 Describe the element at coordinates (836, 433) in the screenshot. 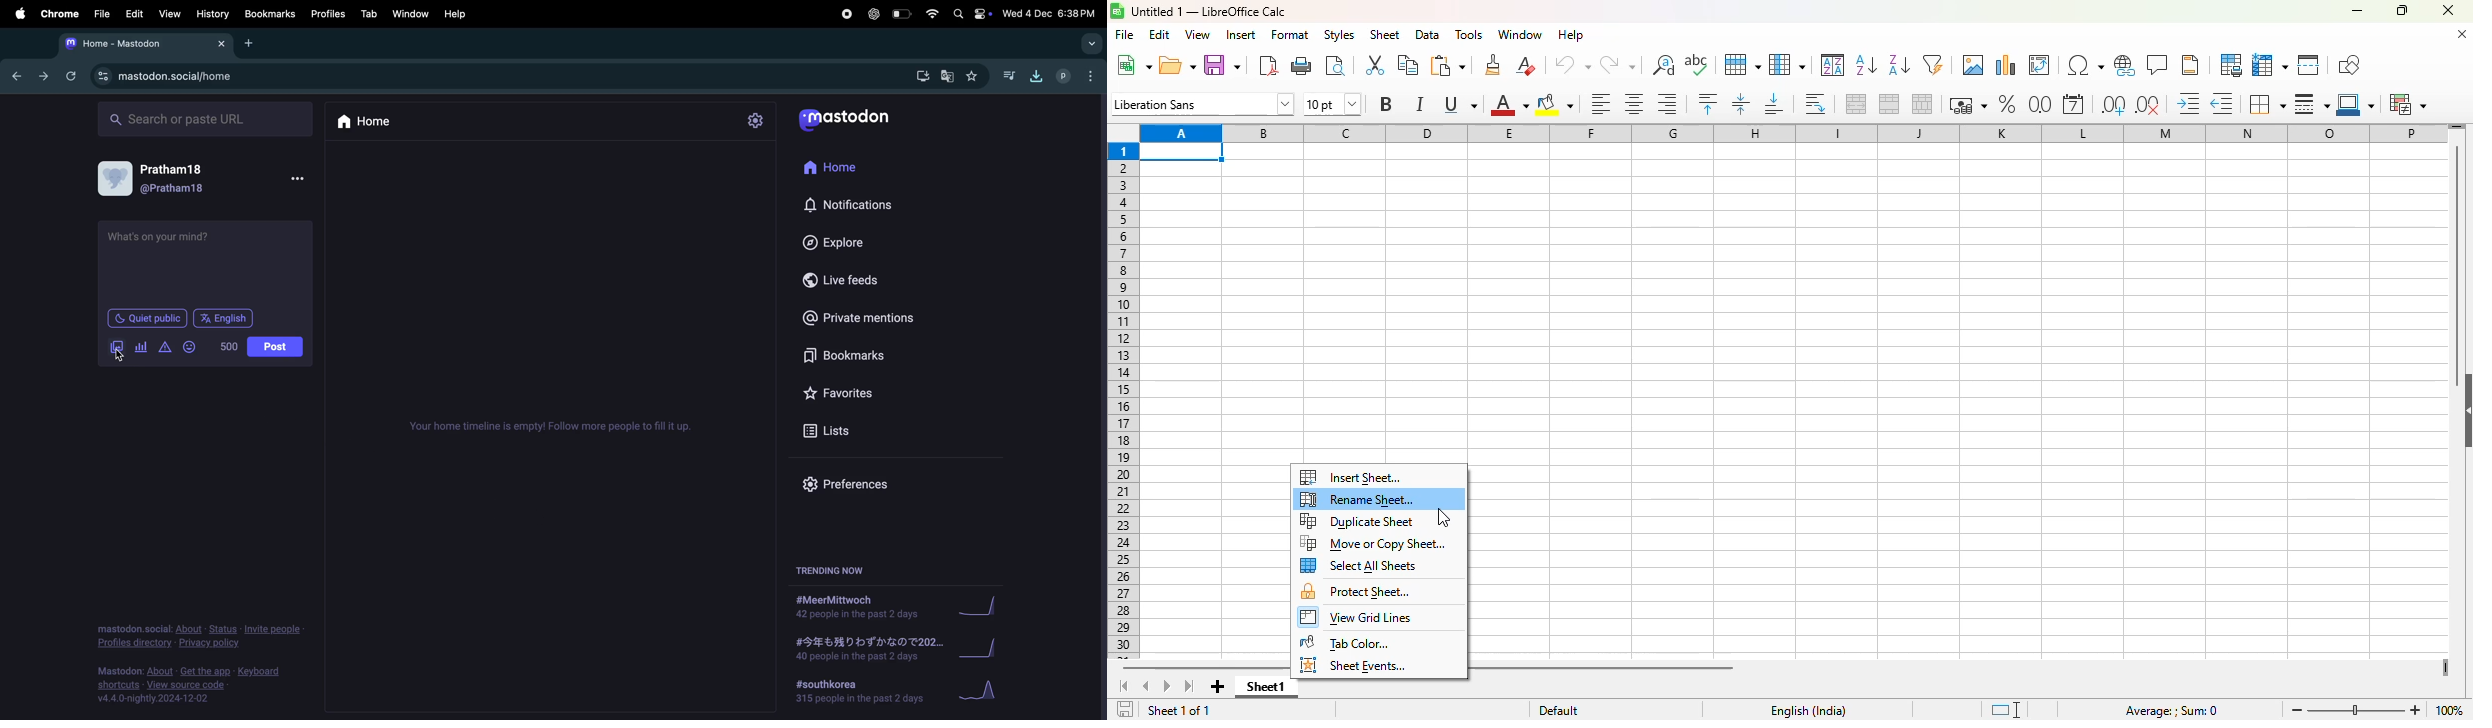

I see `lists` at that location.